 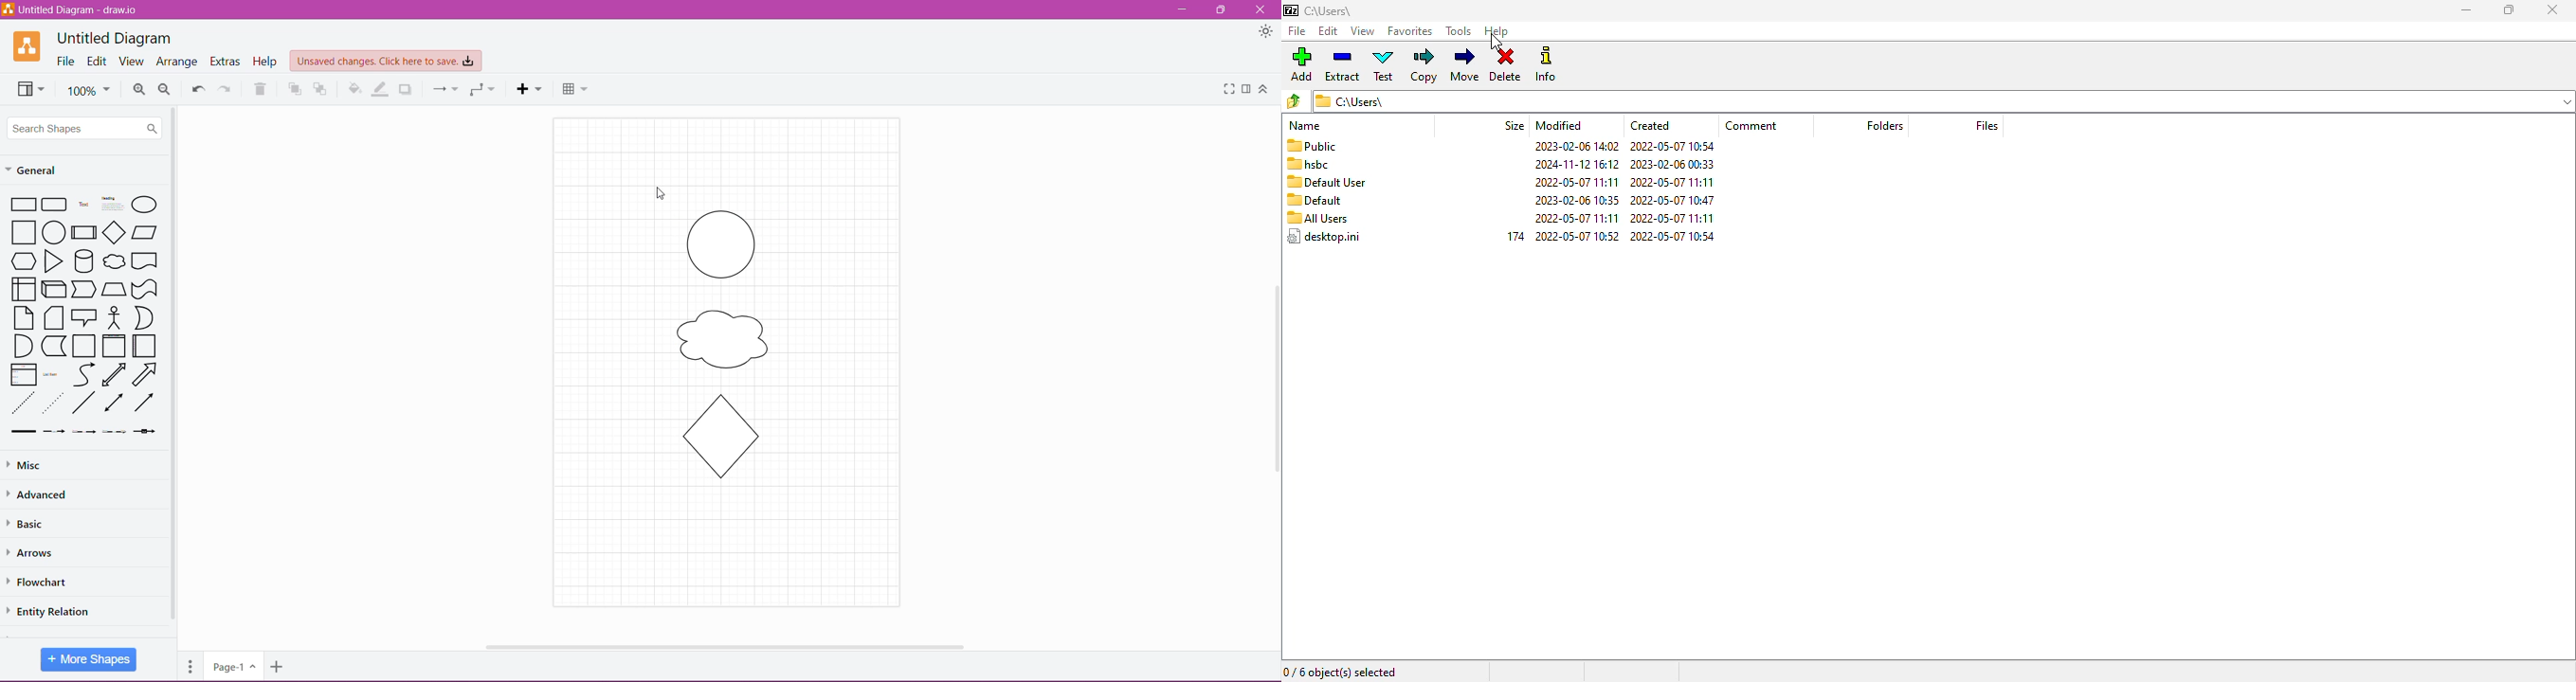 What do you see at coordinates (226, 61) in the screenshot?
I see `Extras` at bounding box center [226, 61].